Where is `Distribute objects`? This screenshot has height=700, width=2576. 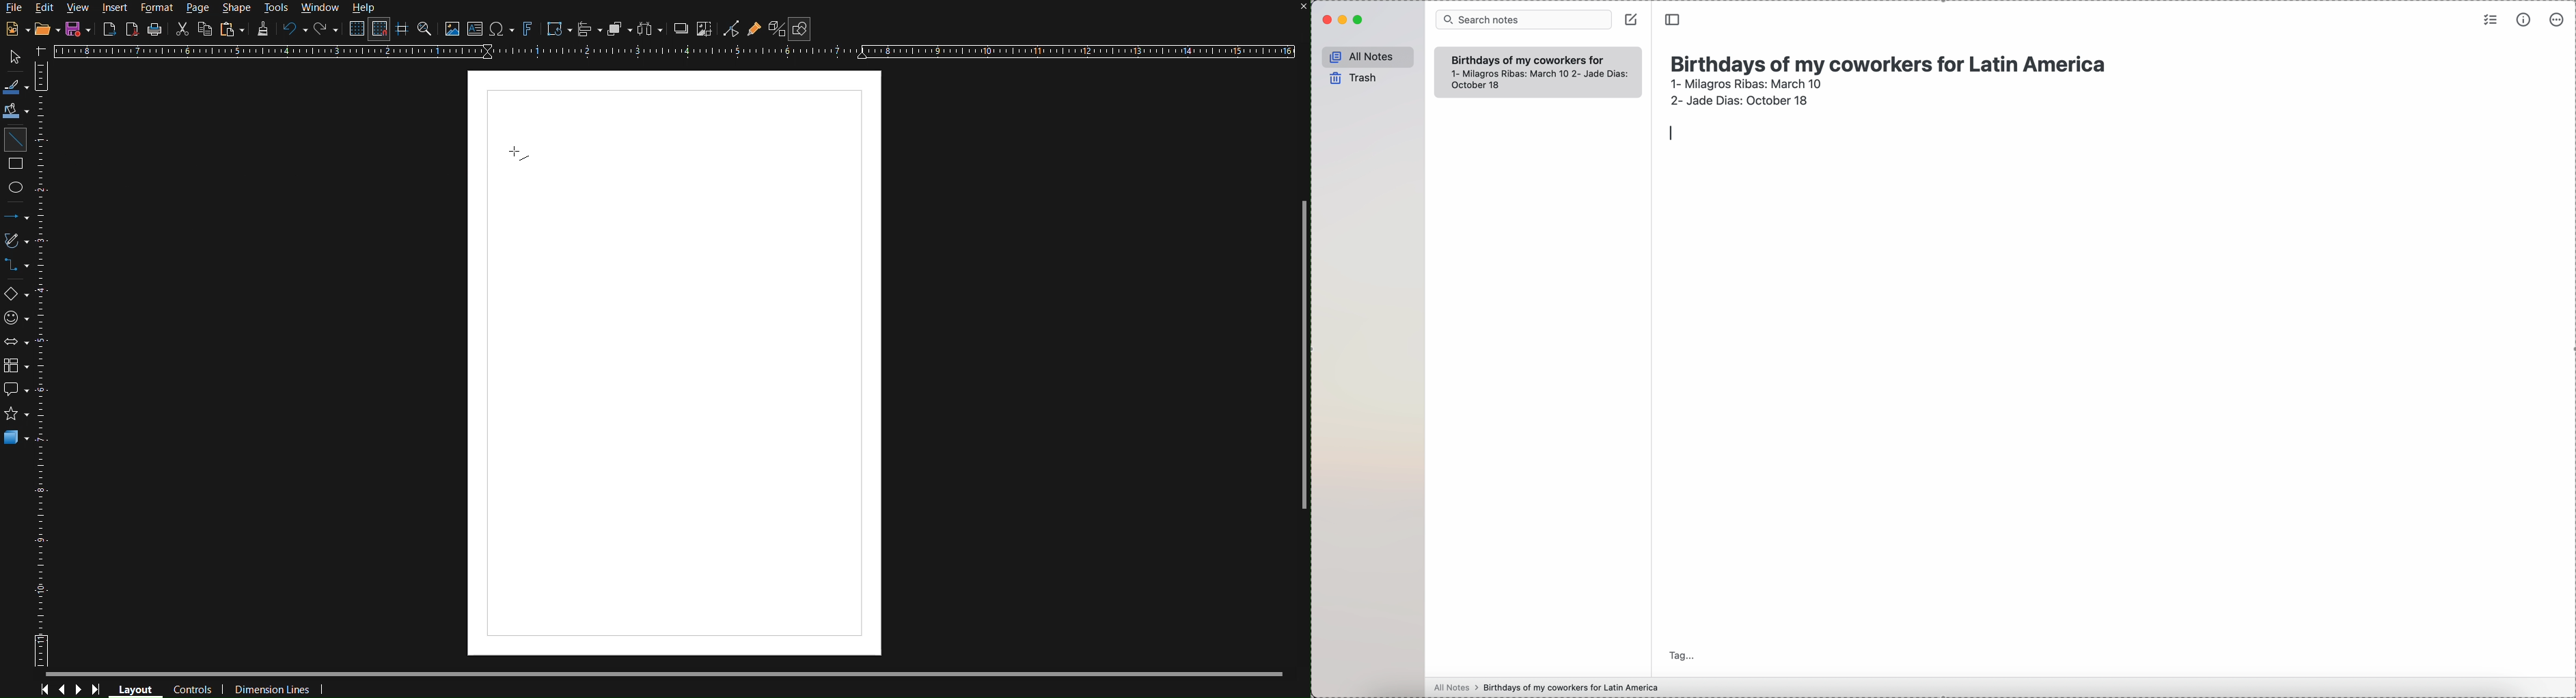 Distribute objects is located at coordinates (652, 29).